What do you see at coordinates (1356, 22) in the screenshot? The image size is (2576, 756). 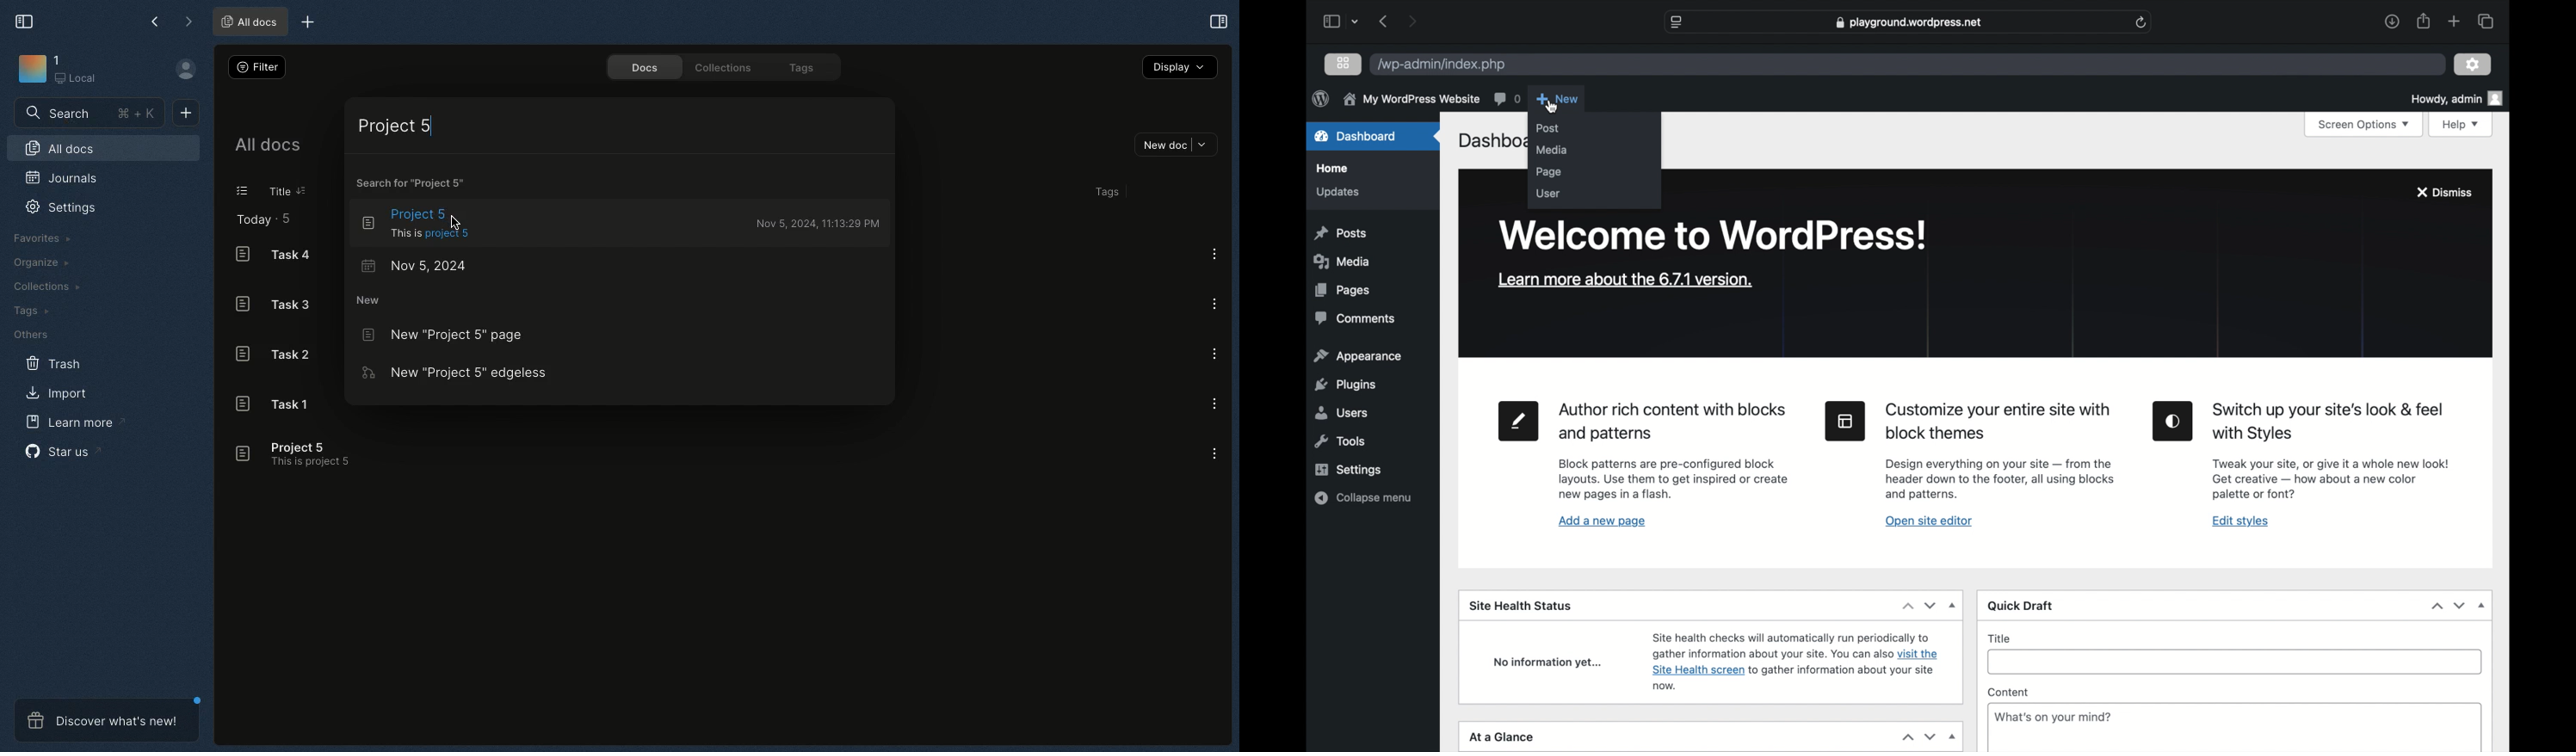 I see `dropdown` at bounding box center [1356, 22].